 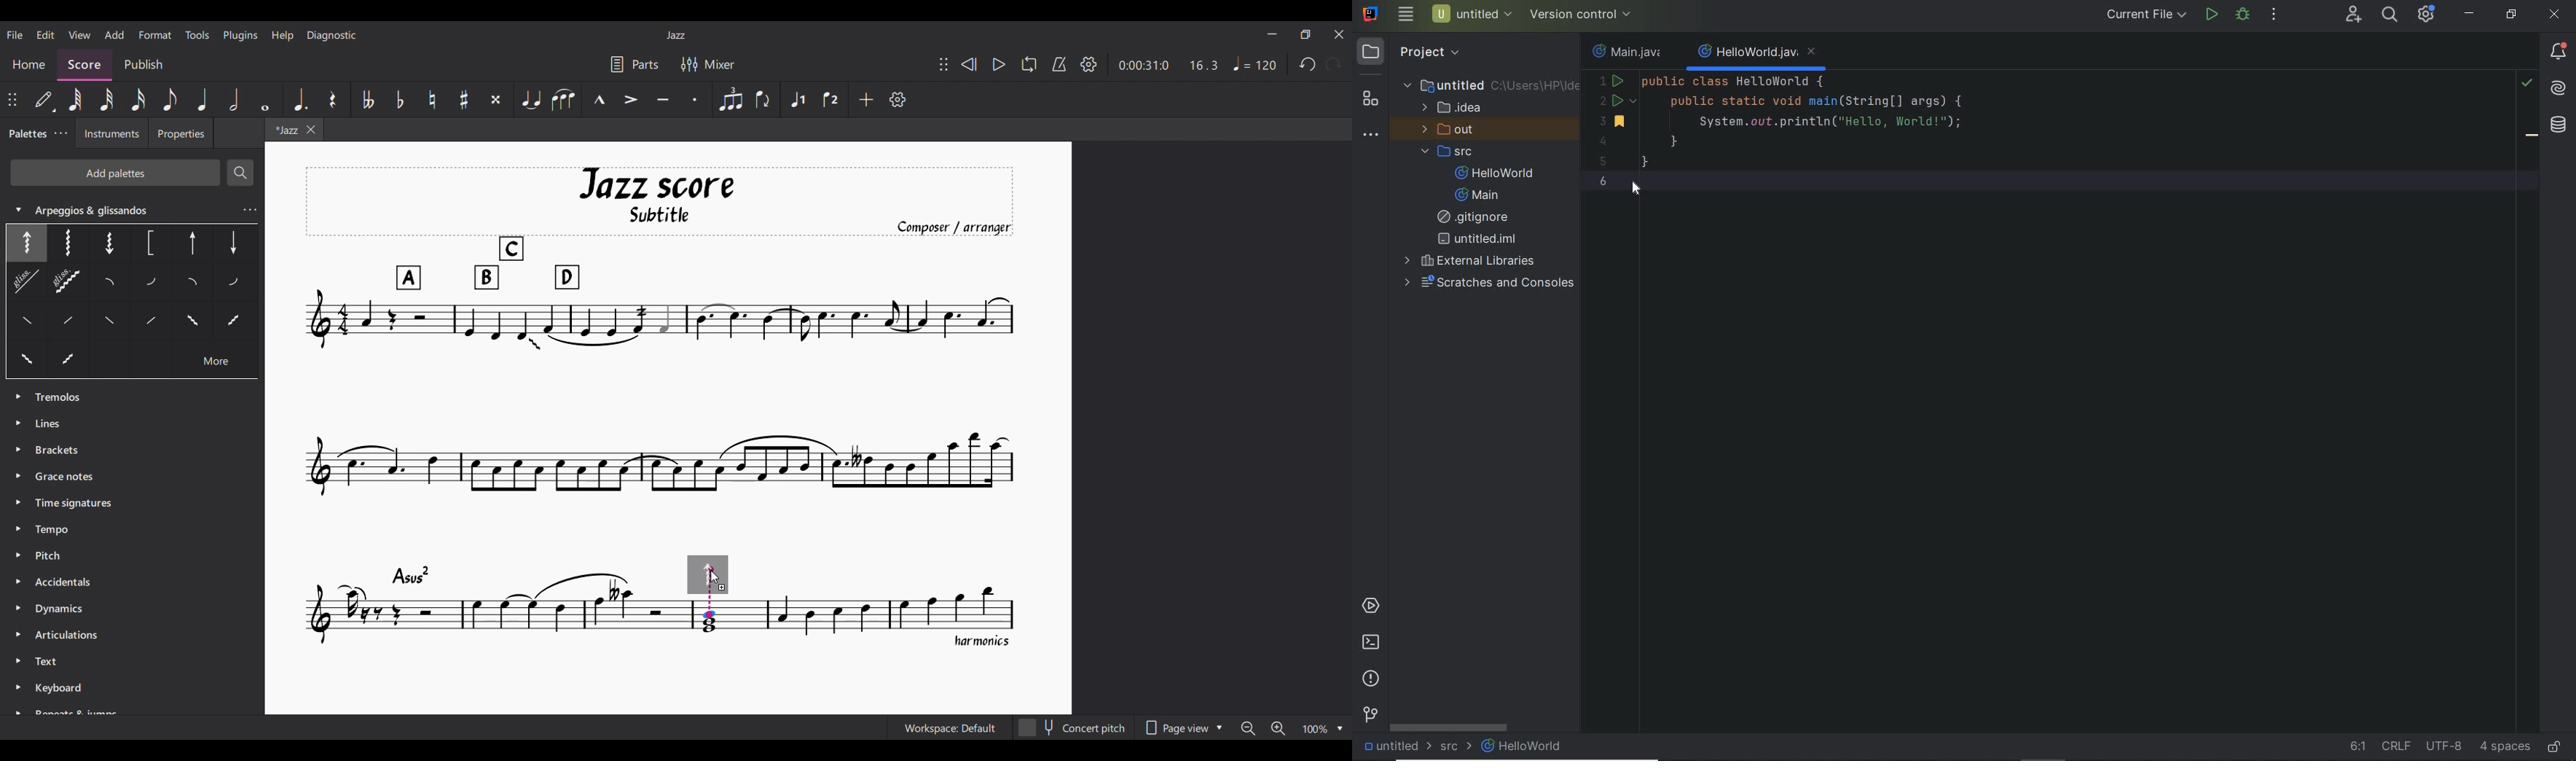 What do you see at coordinates (1473, 14) in the screenshot?
I see `project name` at bounding box center [1473, 14].